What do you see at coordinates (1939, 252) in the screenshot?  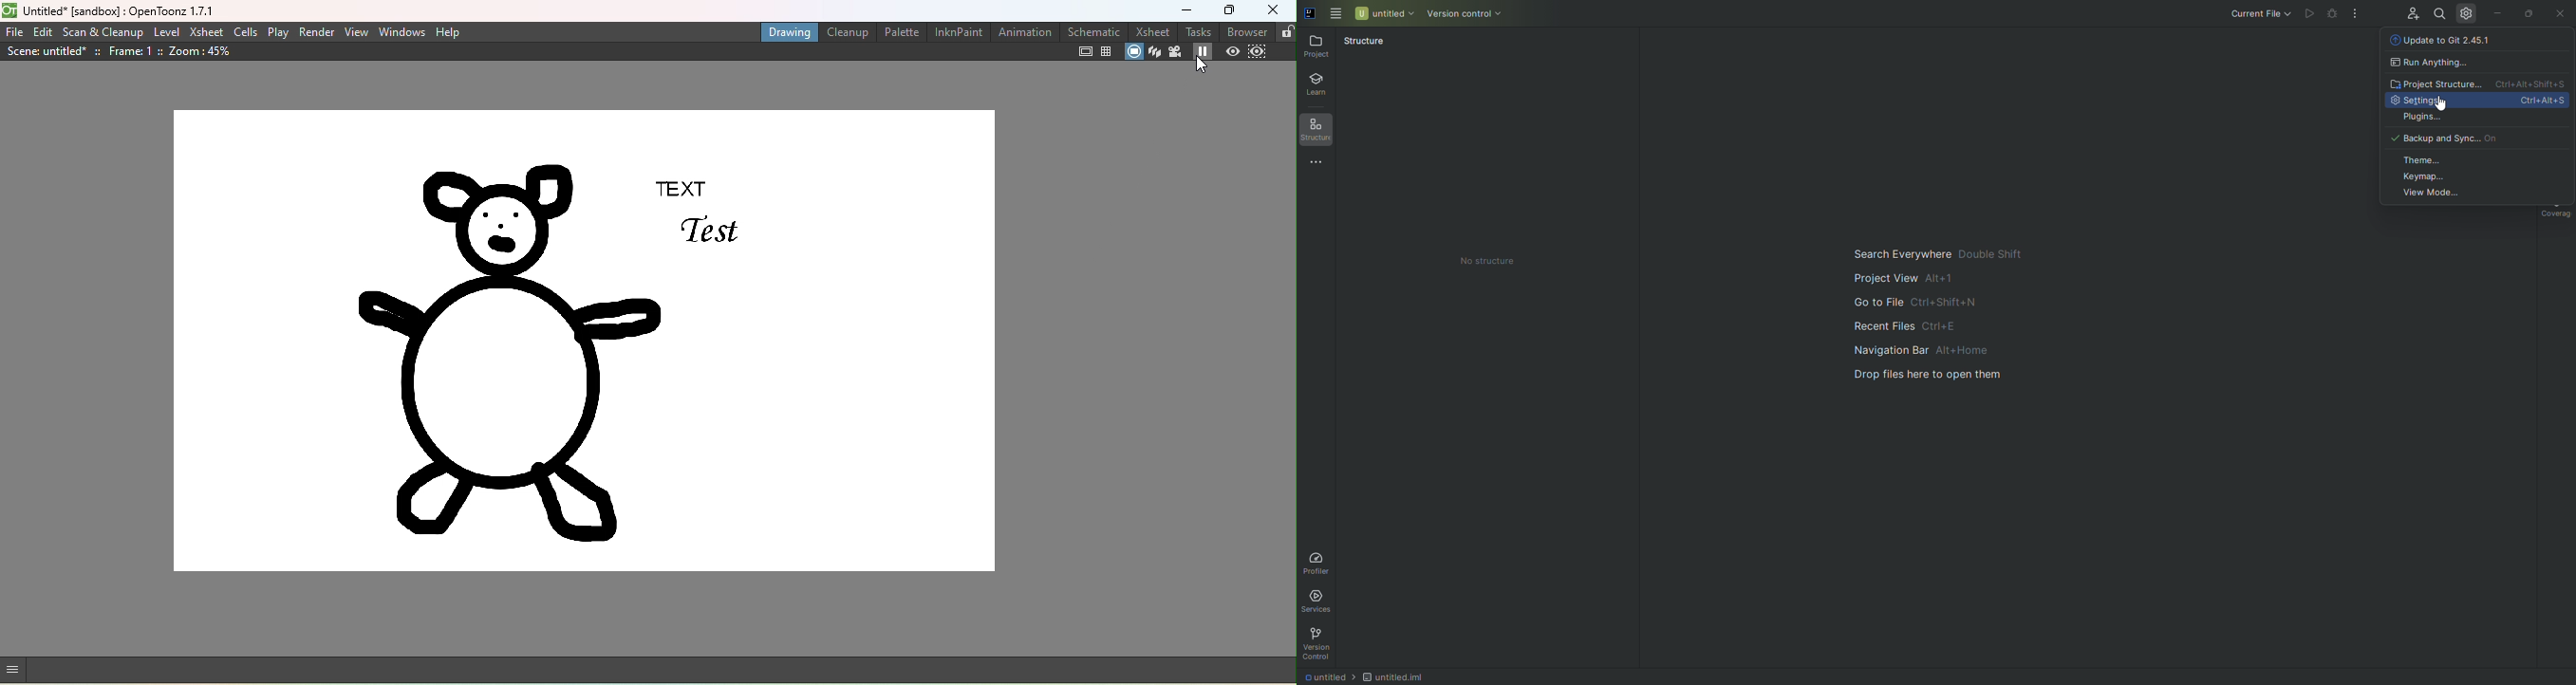 I see `Search Everywhere` at bounding box center [1939, 252].